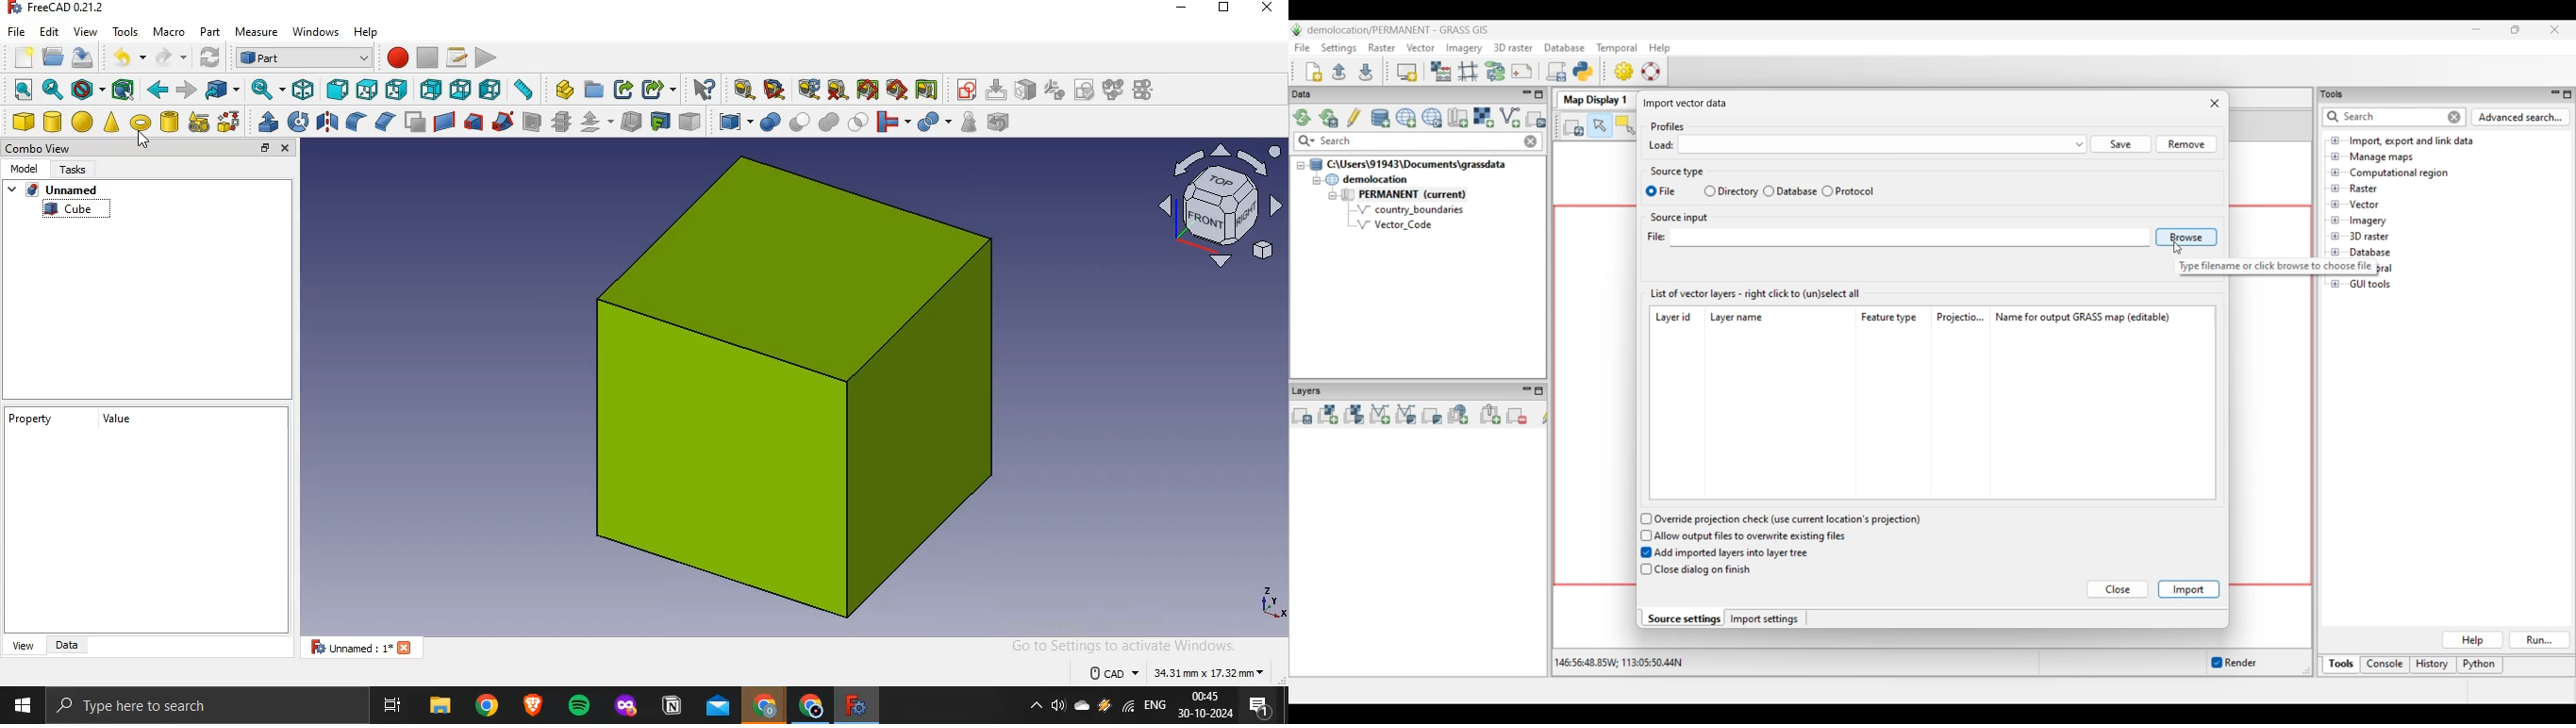 The width and height of the screenshot is (2576, 728). I want to click on task view, so click(396, 706).